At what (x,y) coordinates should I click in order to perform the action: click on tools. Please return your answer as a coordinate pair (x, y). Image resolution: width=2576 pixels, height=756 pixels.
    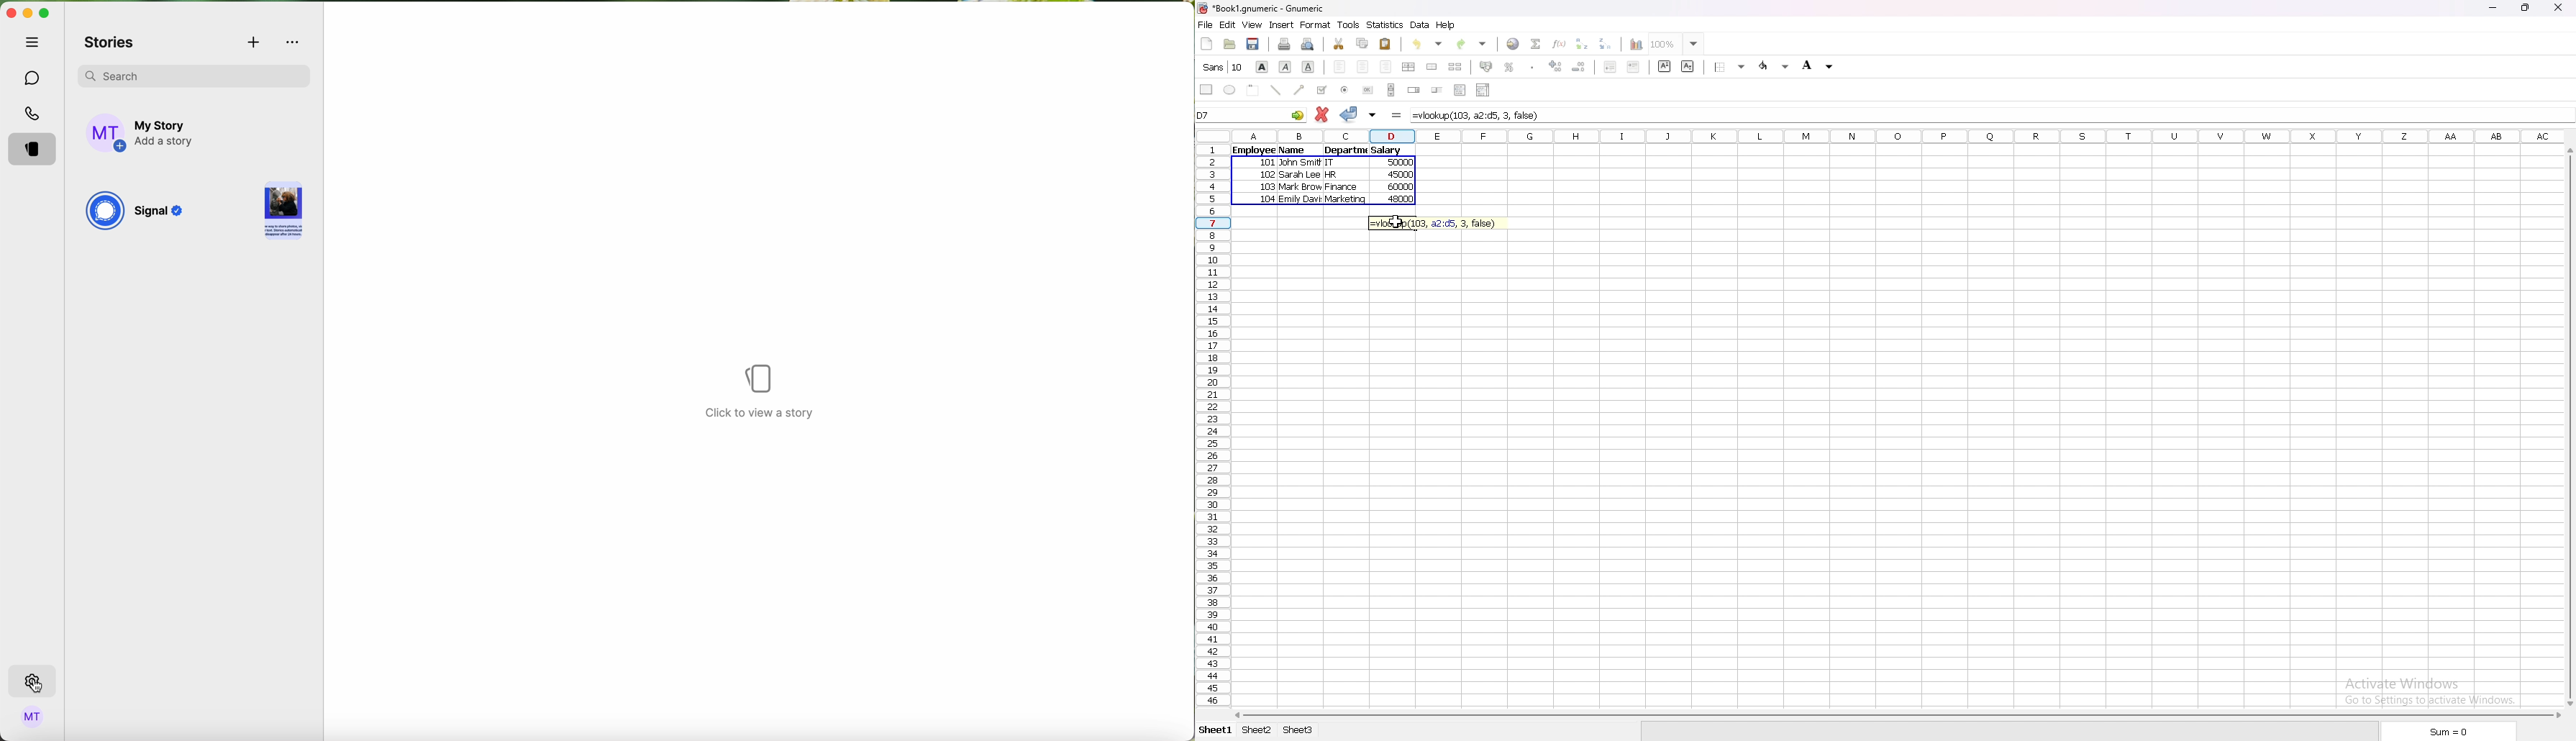
    Looking at the image, I should click on (1348, 24).